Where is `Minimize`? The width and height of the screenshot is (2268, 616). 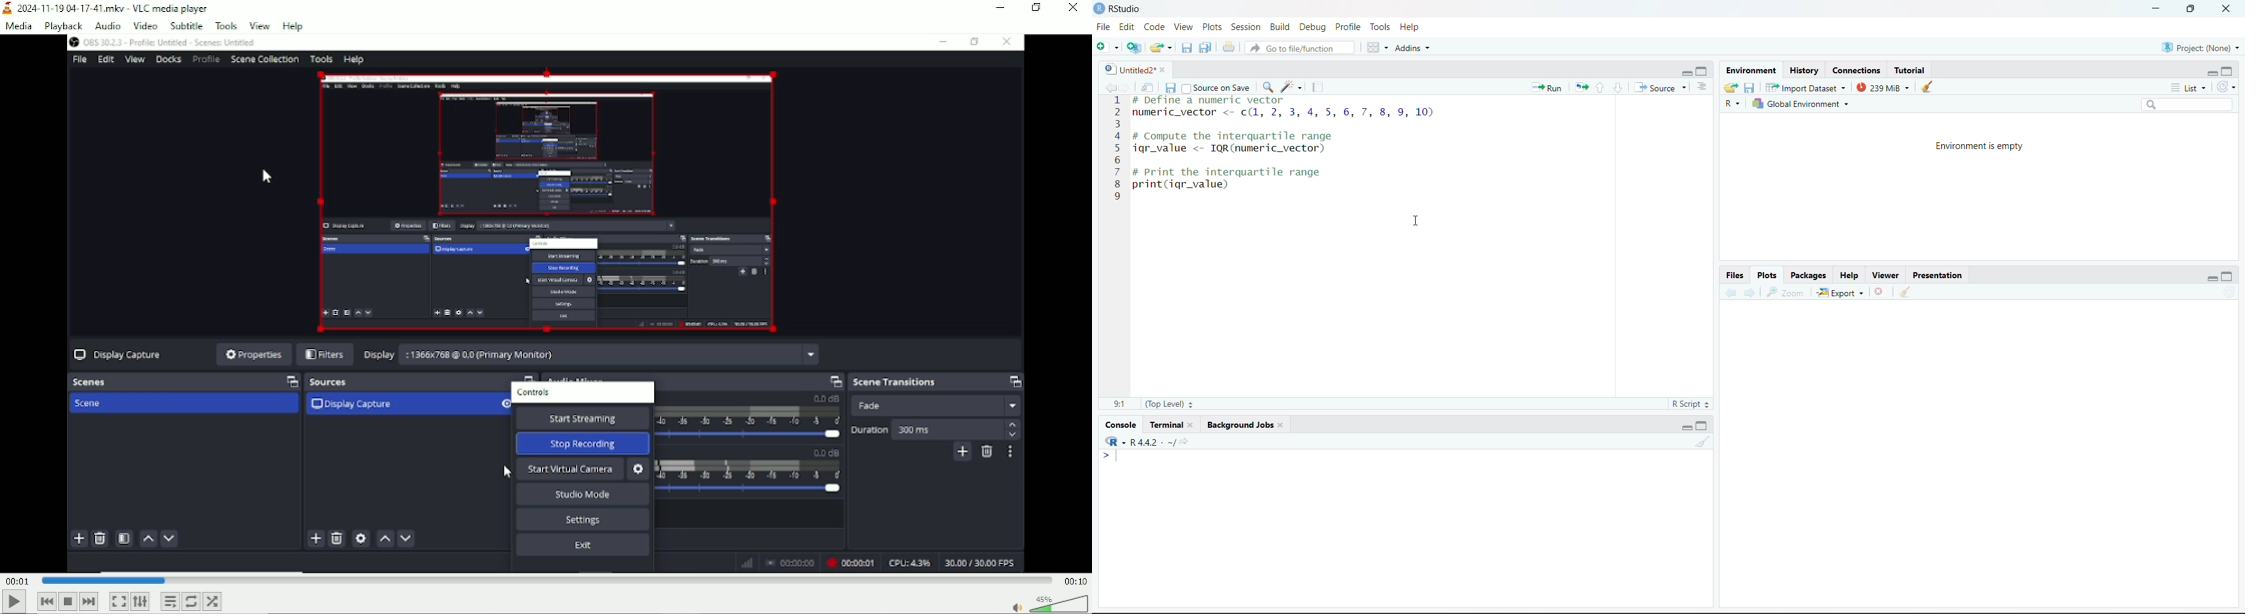
Minimize is located at coordinates (2211, 72).